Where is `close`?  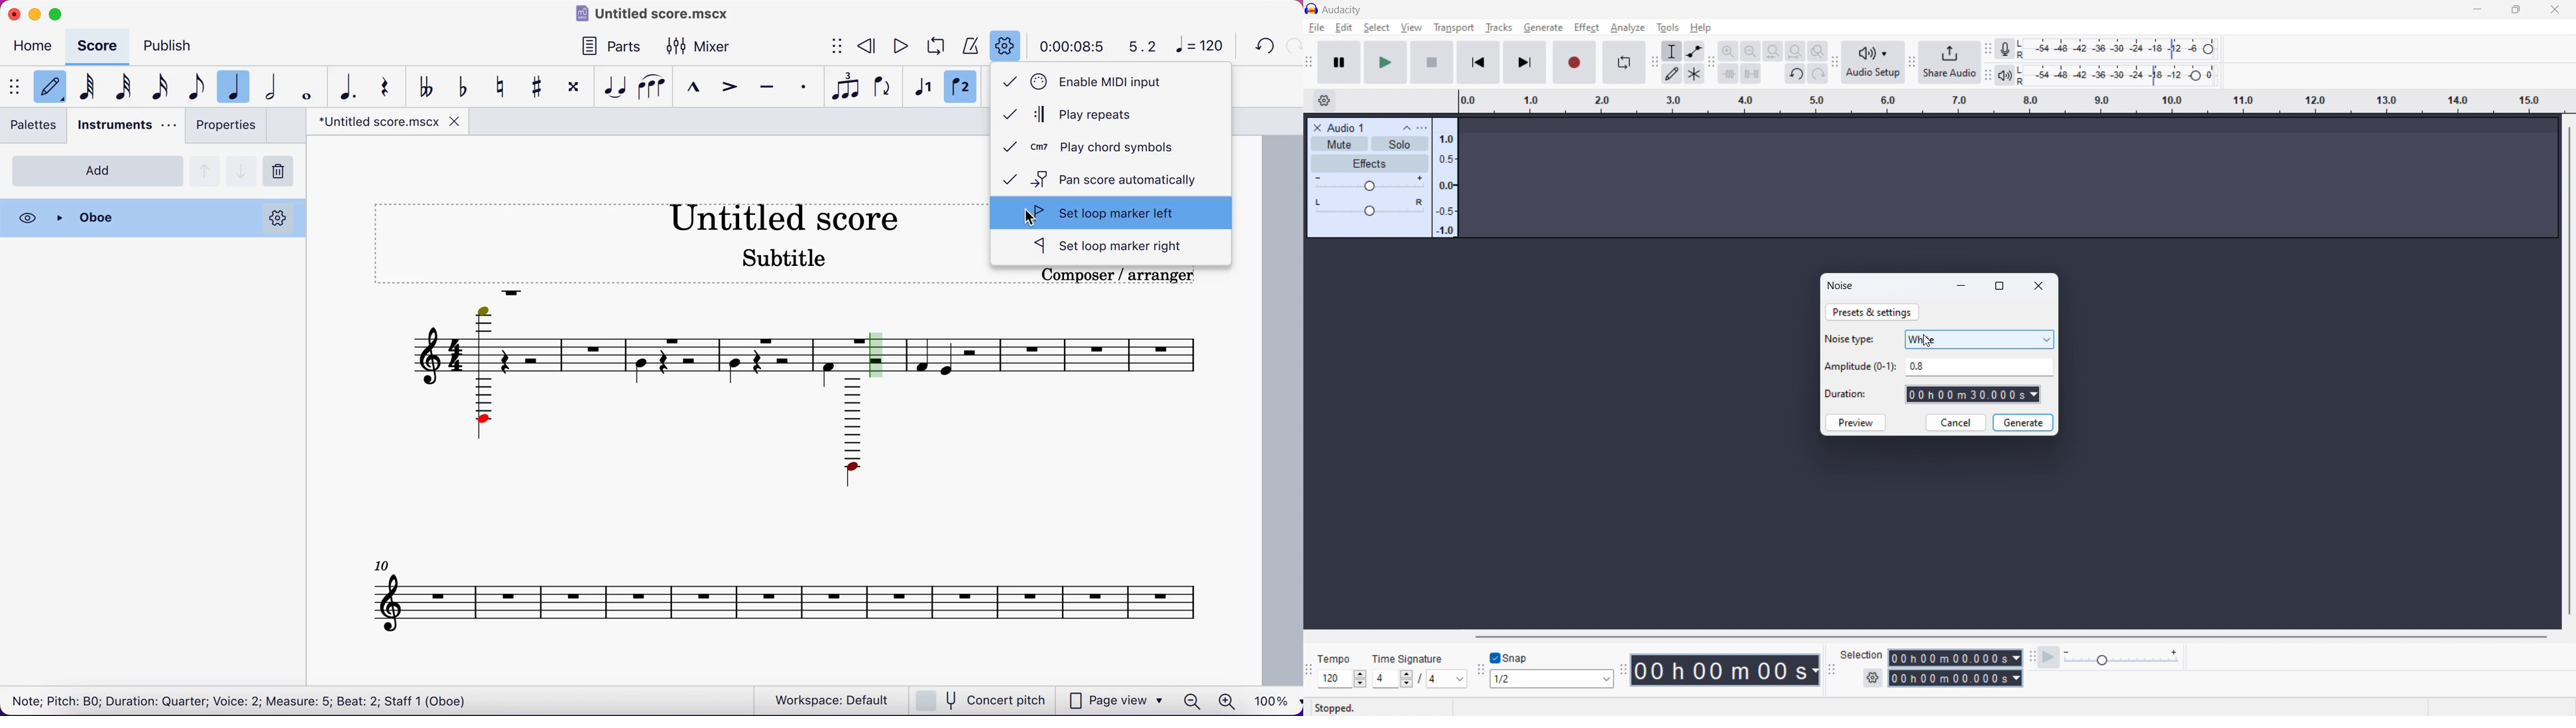 close is located at coordinates (12, 13).